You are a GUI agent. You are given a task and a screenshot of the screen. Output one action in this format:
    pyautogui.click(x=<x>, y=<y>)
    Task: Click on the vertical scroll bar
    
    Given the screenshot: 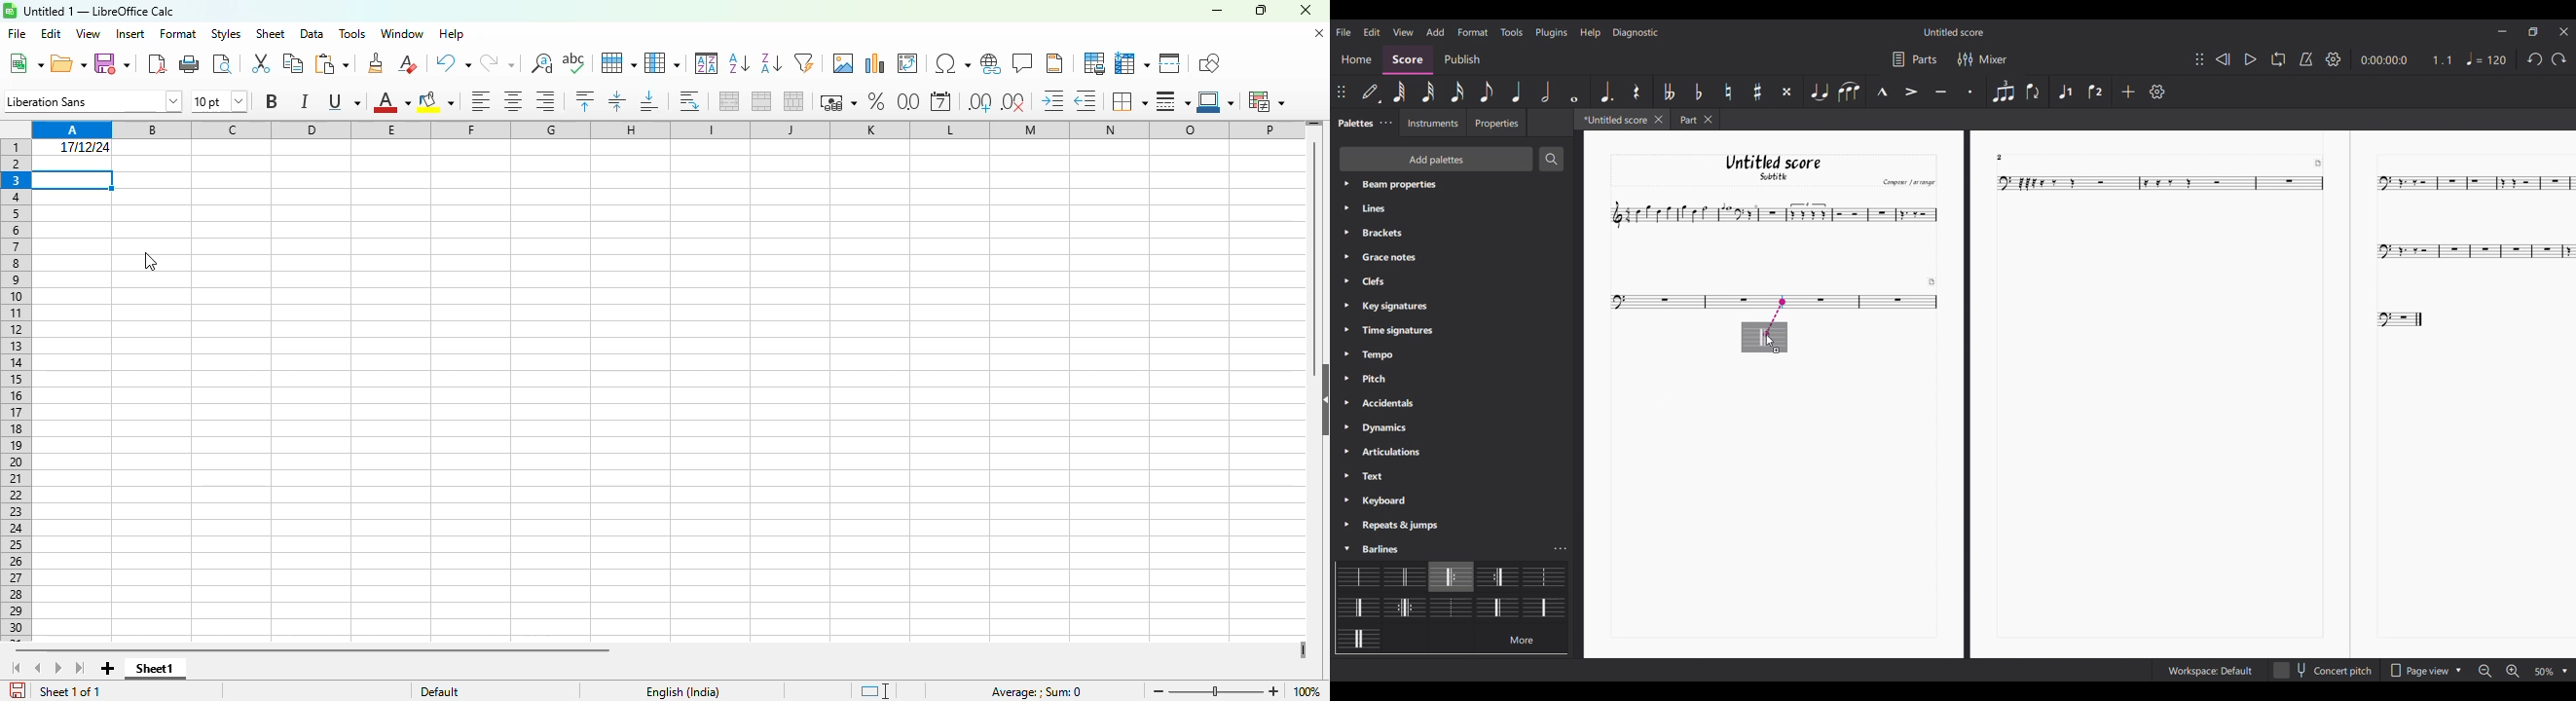 What is the action you would take?
    pyautogui.click(x=1315, y=248)
    